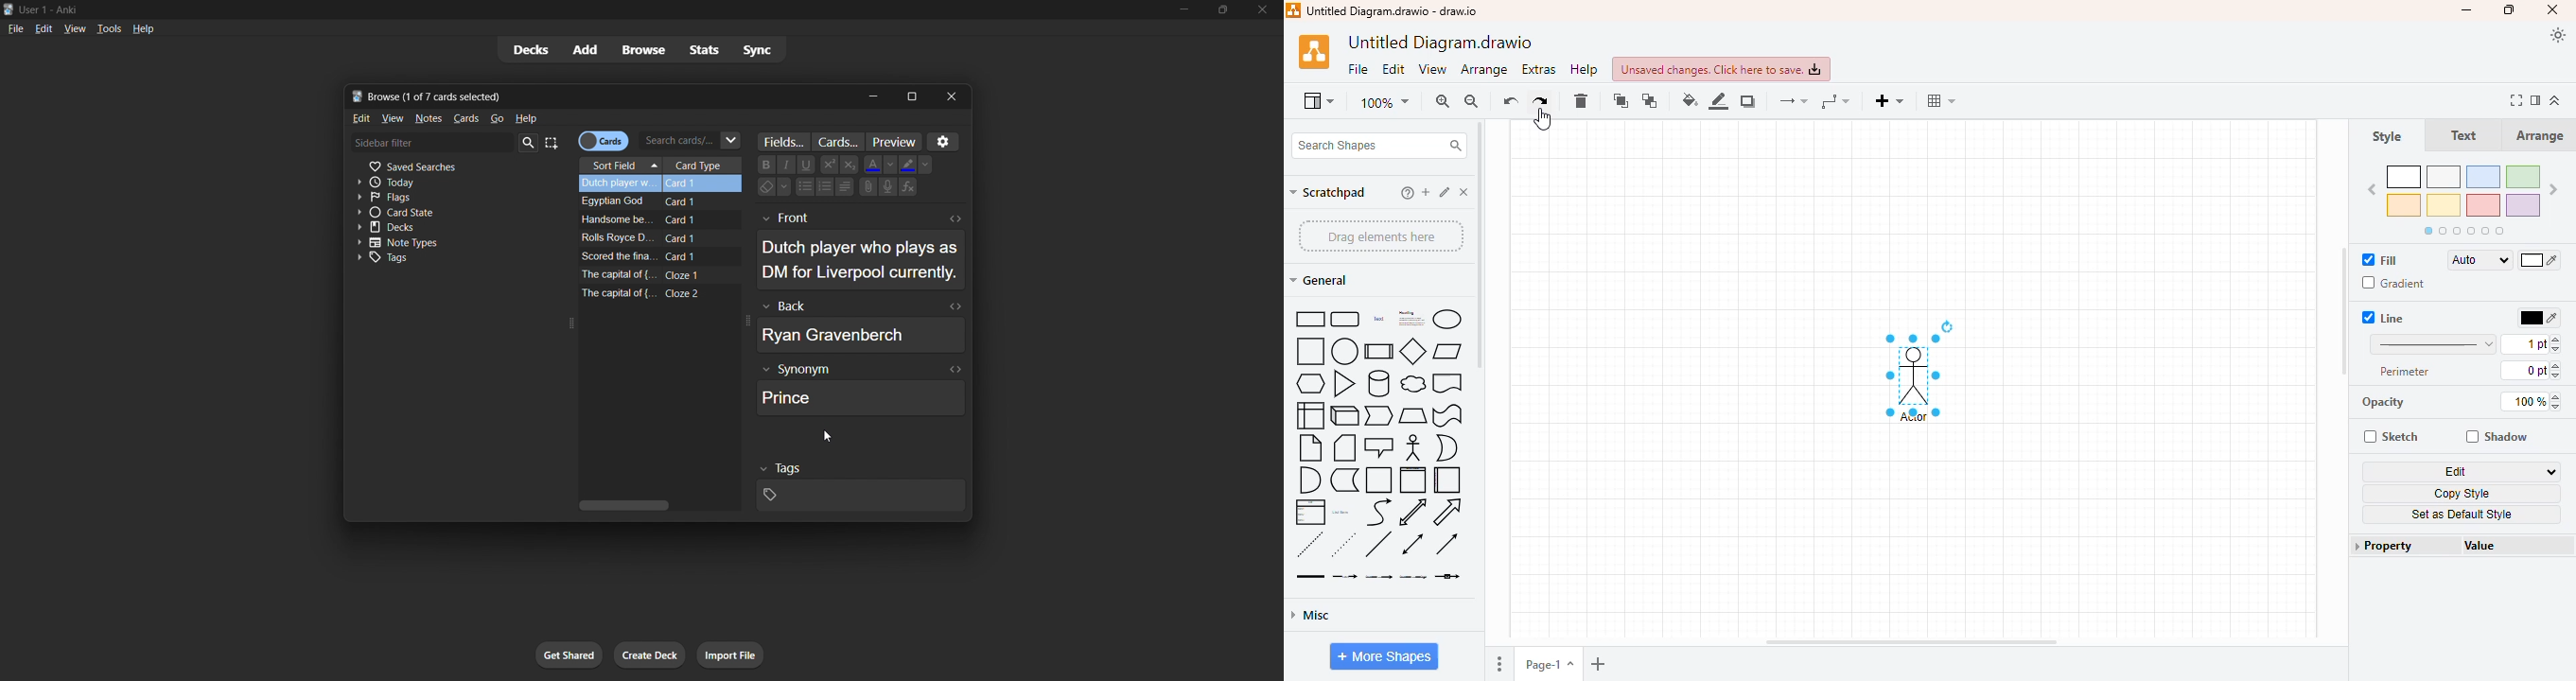 Image resolution: width=2576 pixels, height=700 pixels. What do you see at coordinates (1380, 235) in the screenshot?
I see `drag elements here` at bounding box center [1380, 235].